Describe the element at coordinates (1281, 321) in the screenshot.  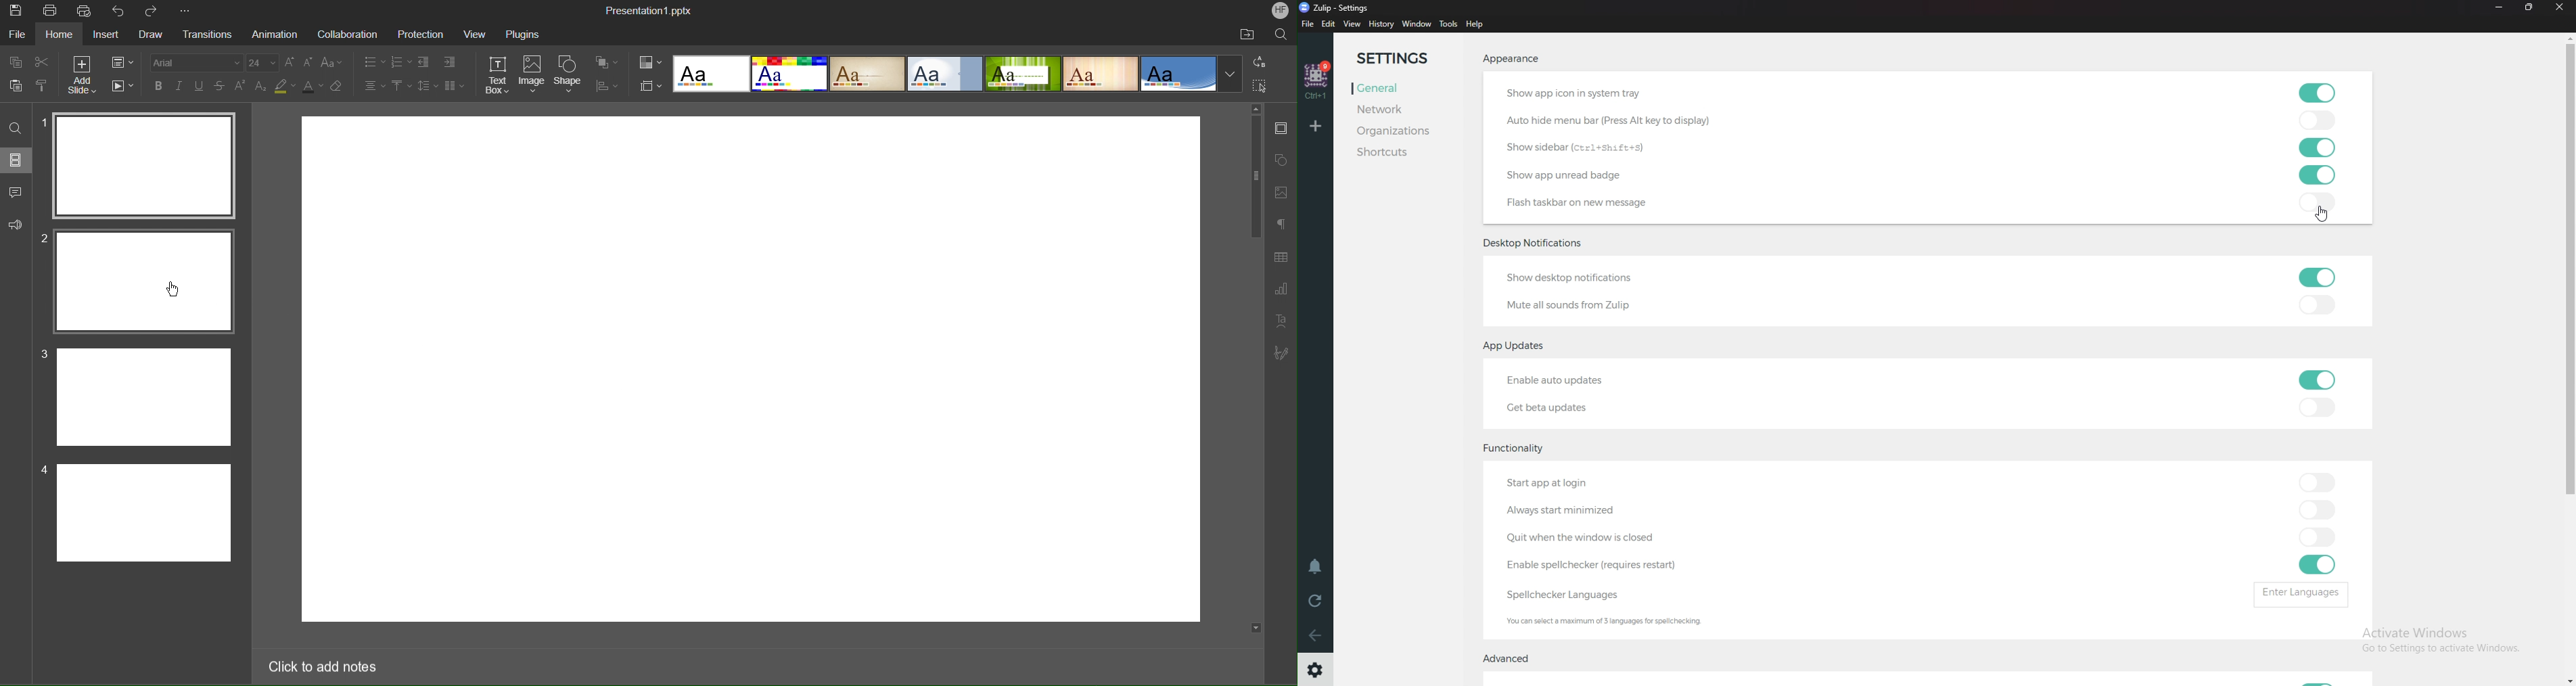
I see `Text Art` at that location.